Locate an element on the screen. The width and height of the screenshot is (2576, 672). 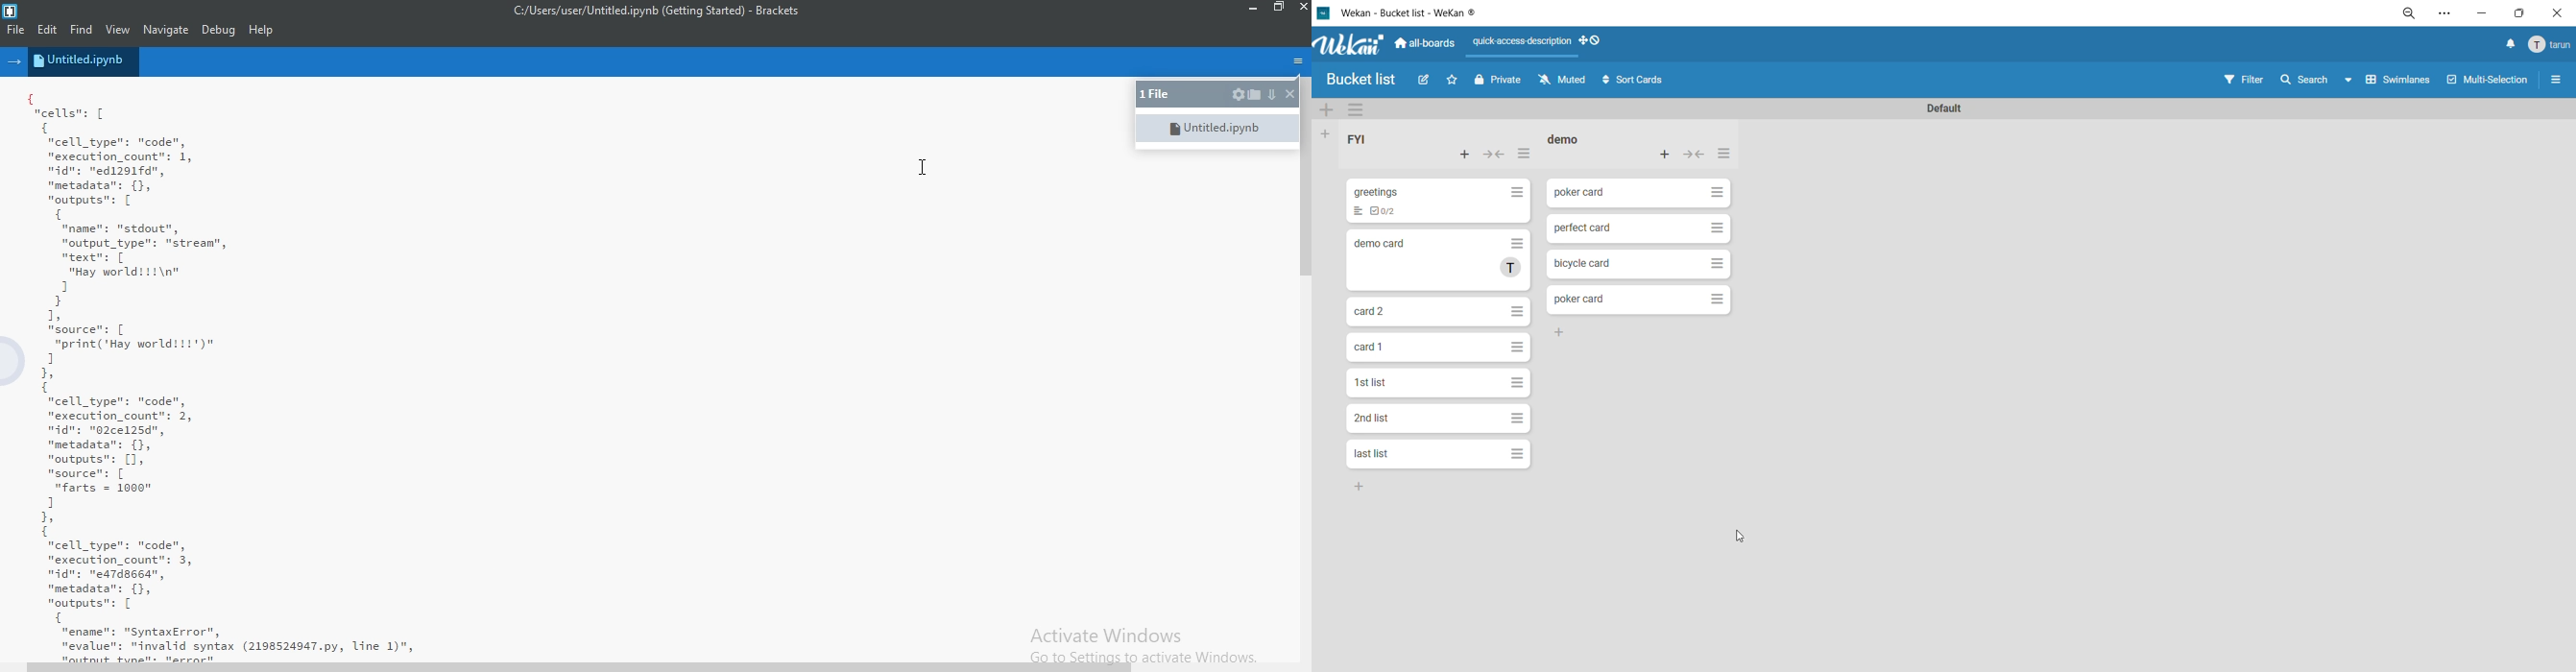
Add Button is located at coordinates (1560, 333).